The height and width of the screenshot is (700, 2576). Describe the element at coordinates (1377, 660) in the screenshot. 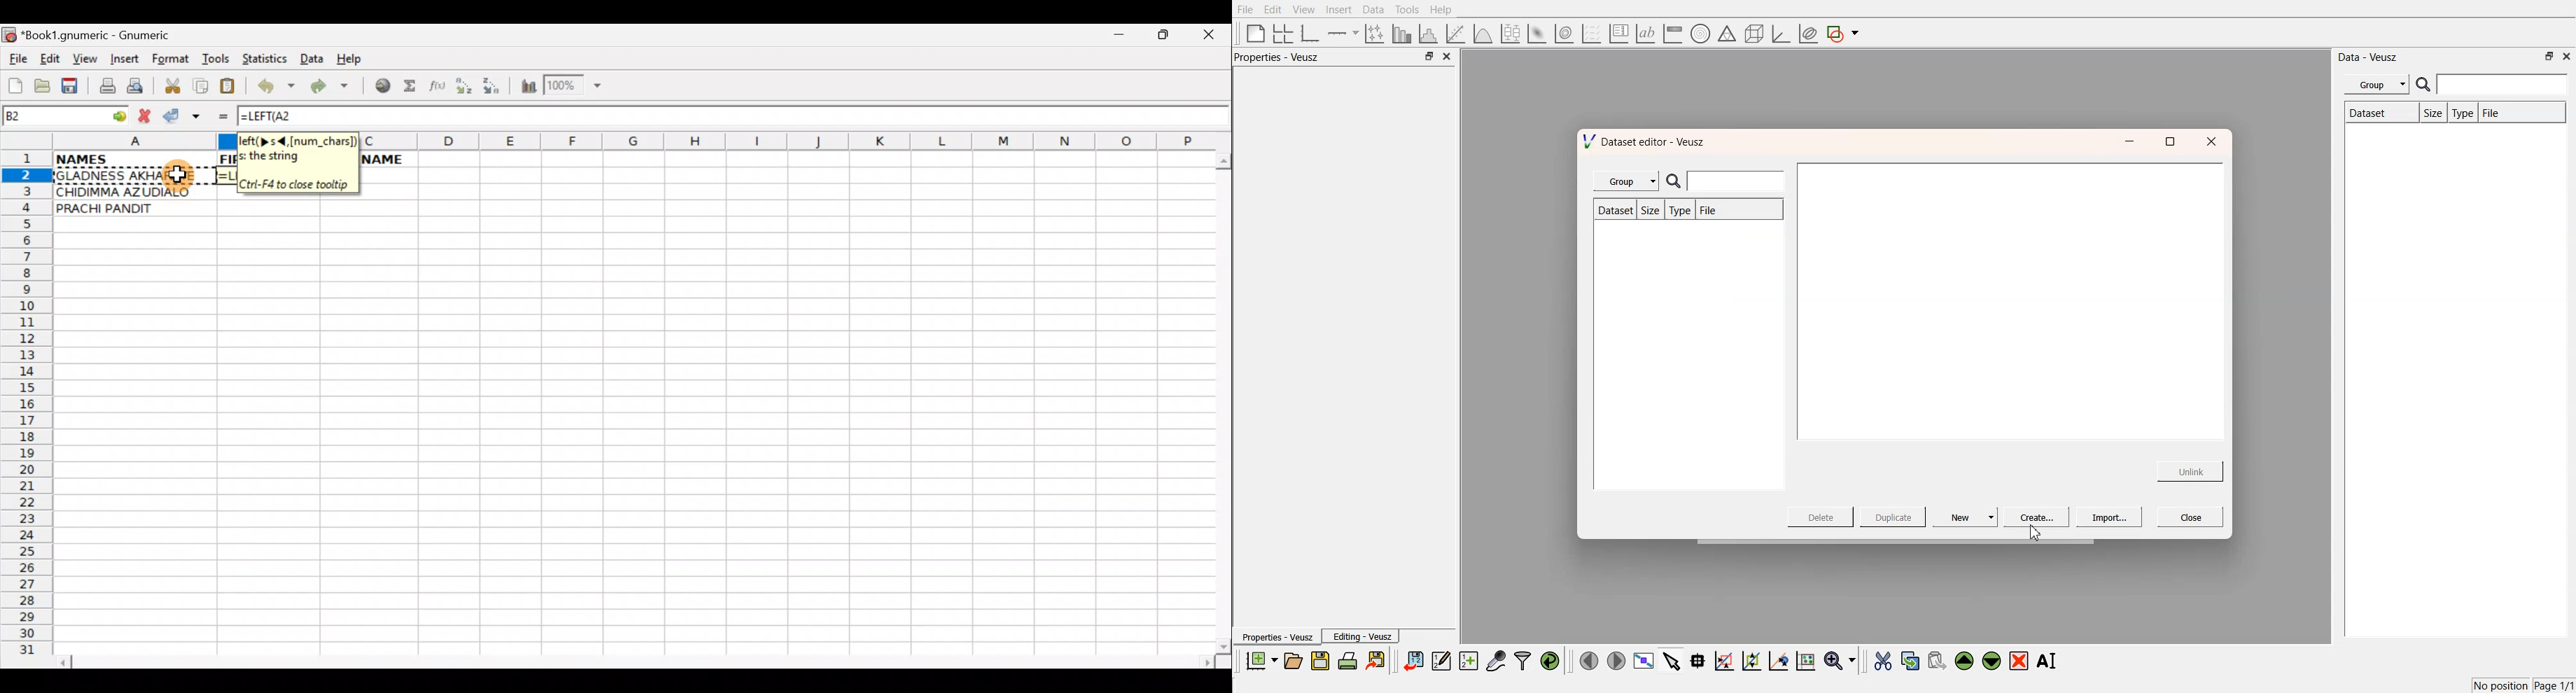

I see `export` at that location.